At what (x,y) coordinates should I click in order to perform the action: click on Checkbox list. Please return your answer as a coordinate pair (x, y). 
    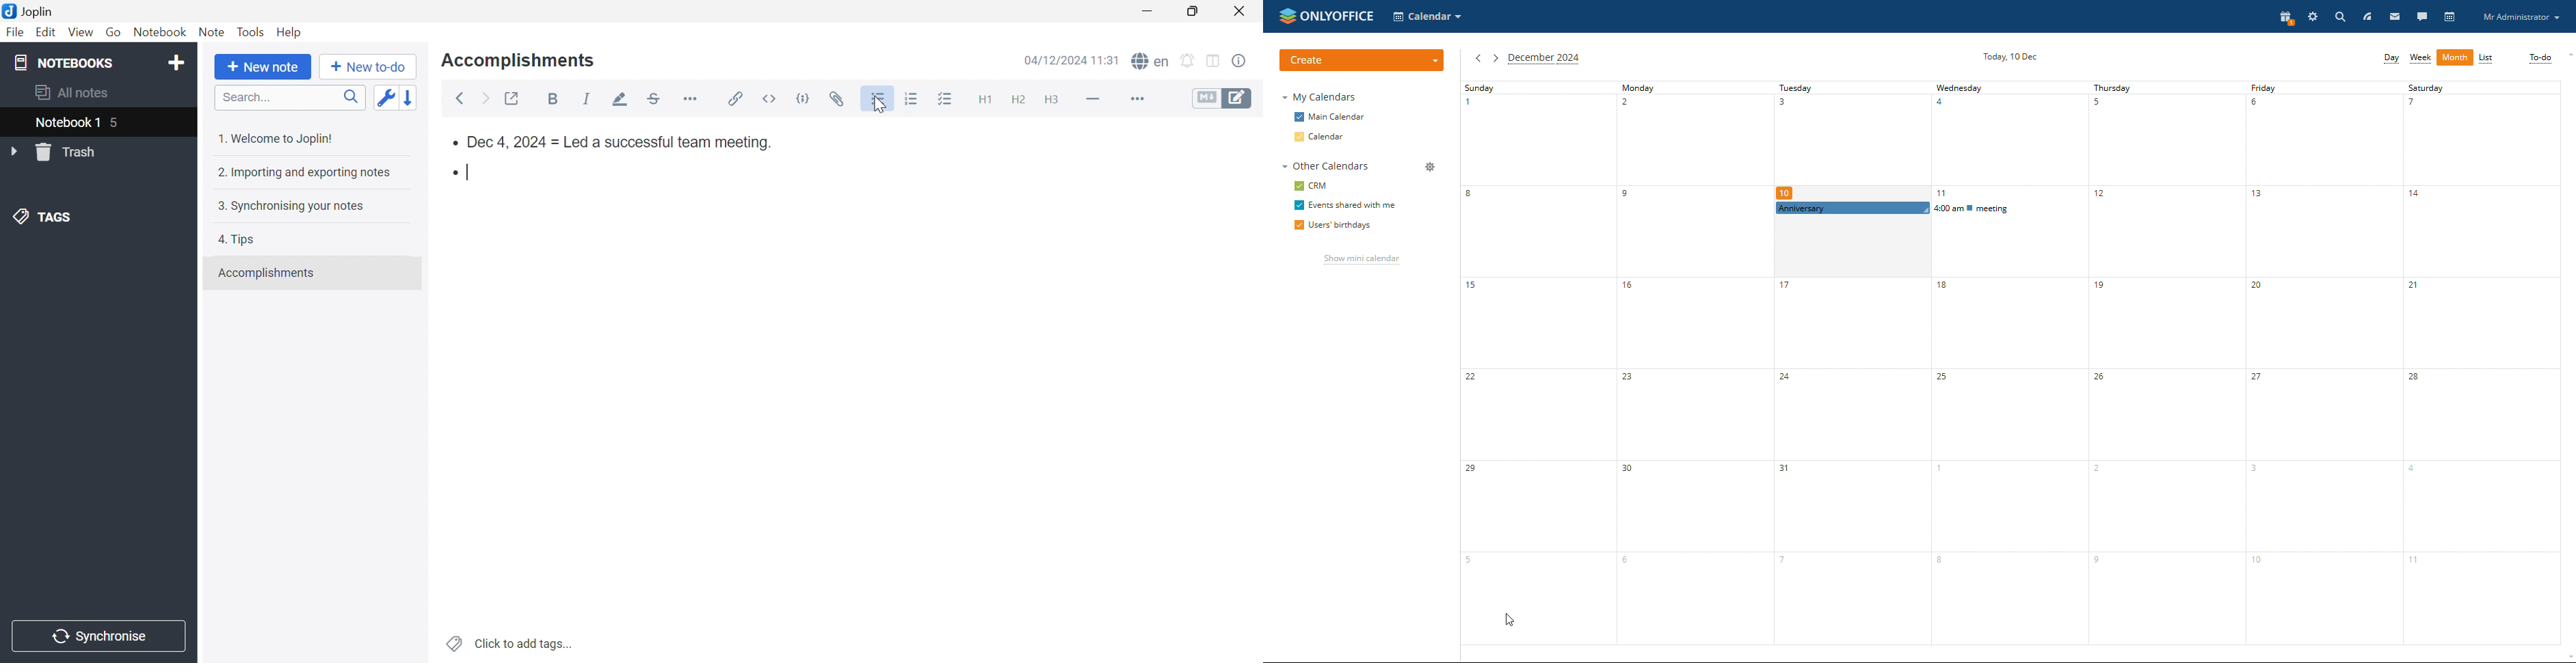
    Looking at the image, I should click on (948, 100).